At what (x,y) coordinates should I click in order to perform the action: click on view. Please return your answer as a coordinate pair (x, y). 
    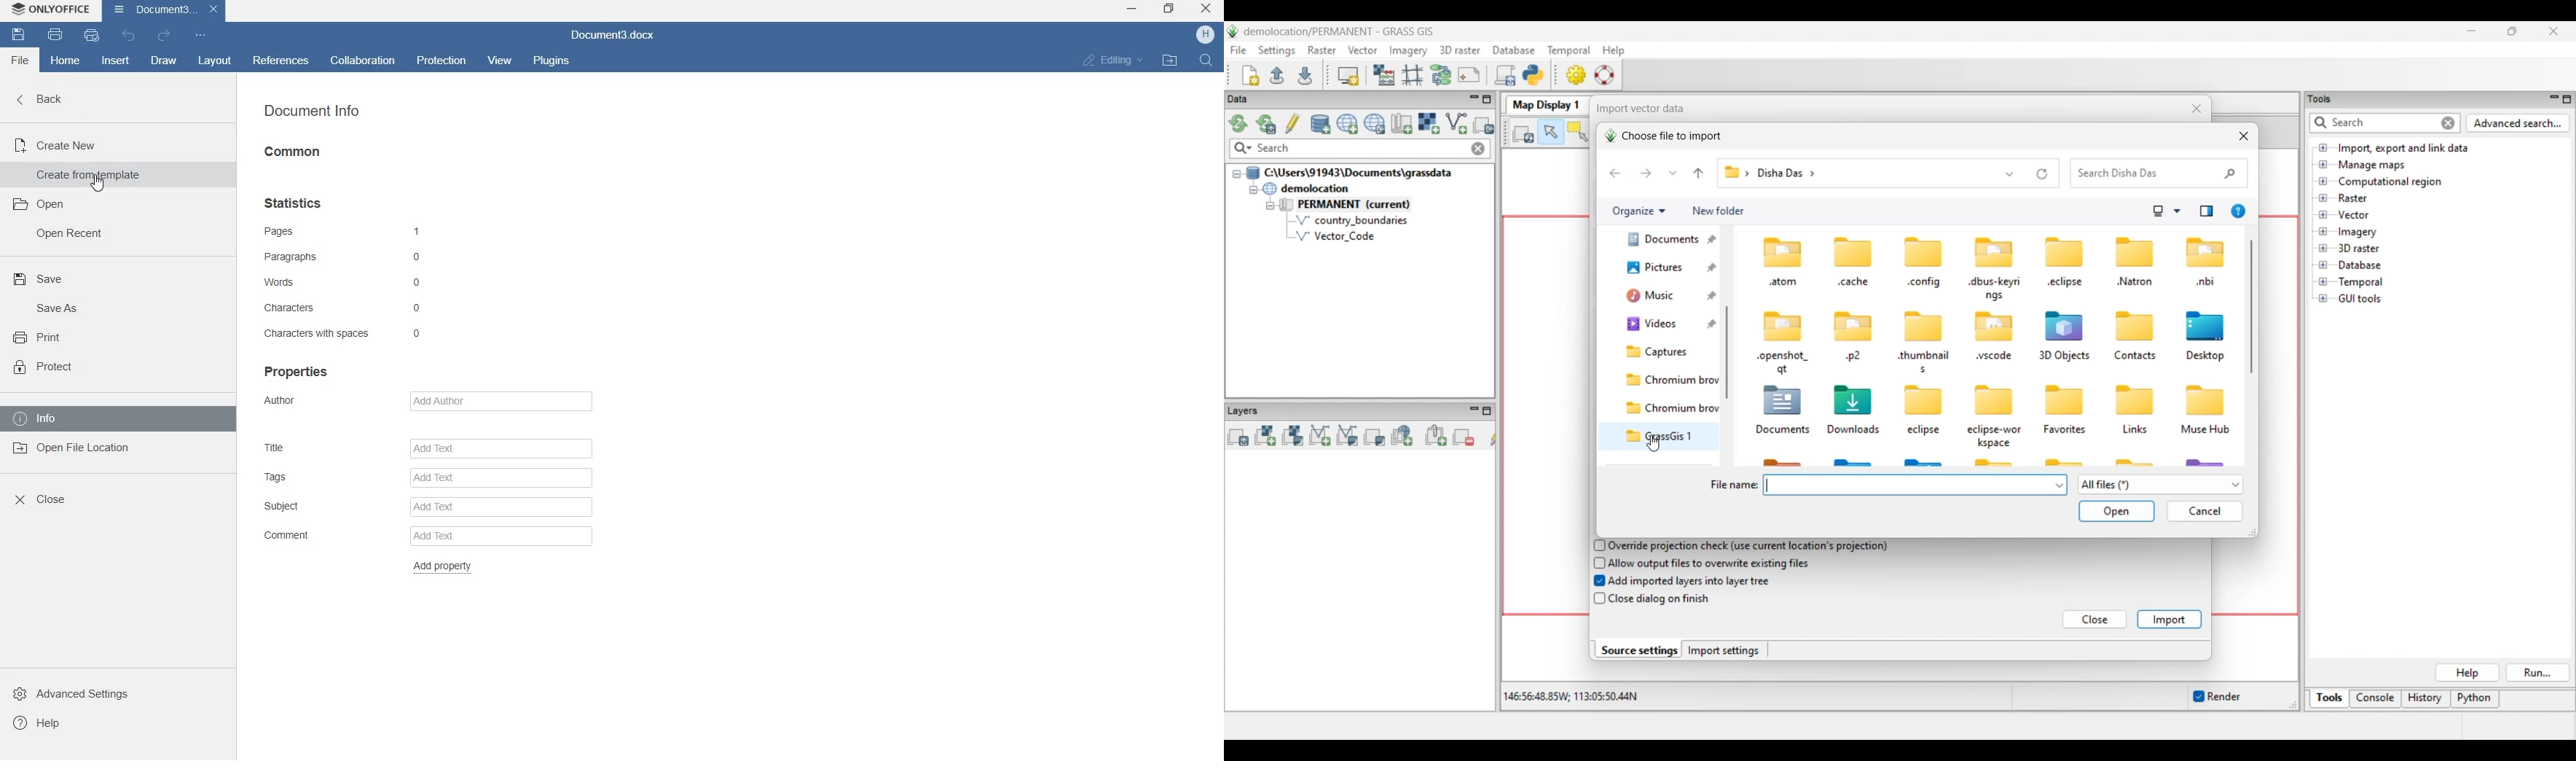
    Looking at the image, I should click on (501, 62).